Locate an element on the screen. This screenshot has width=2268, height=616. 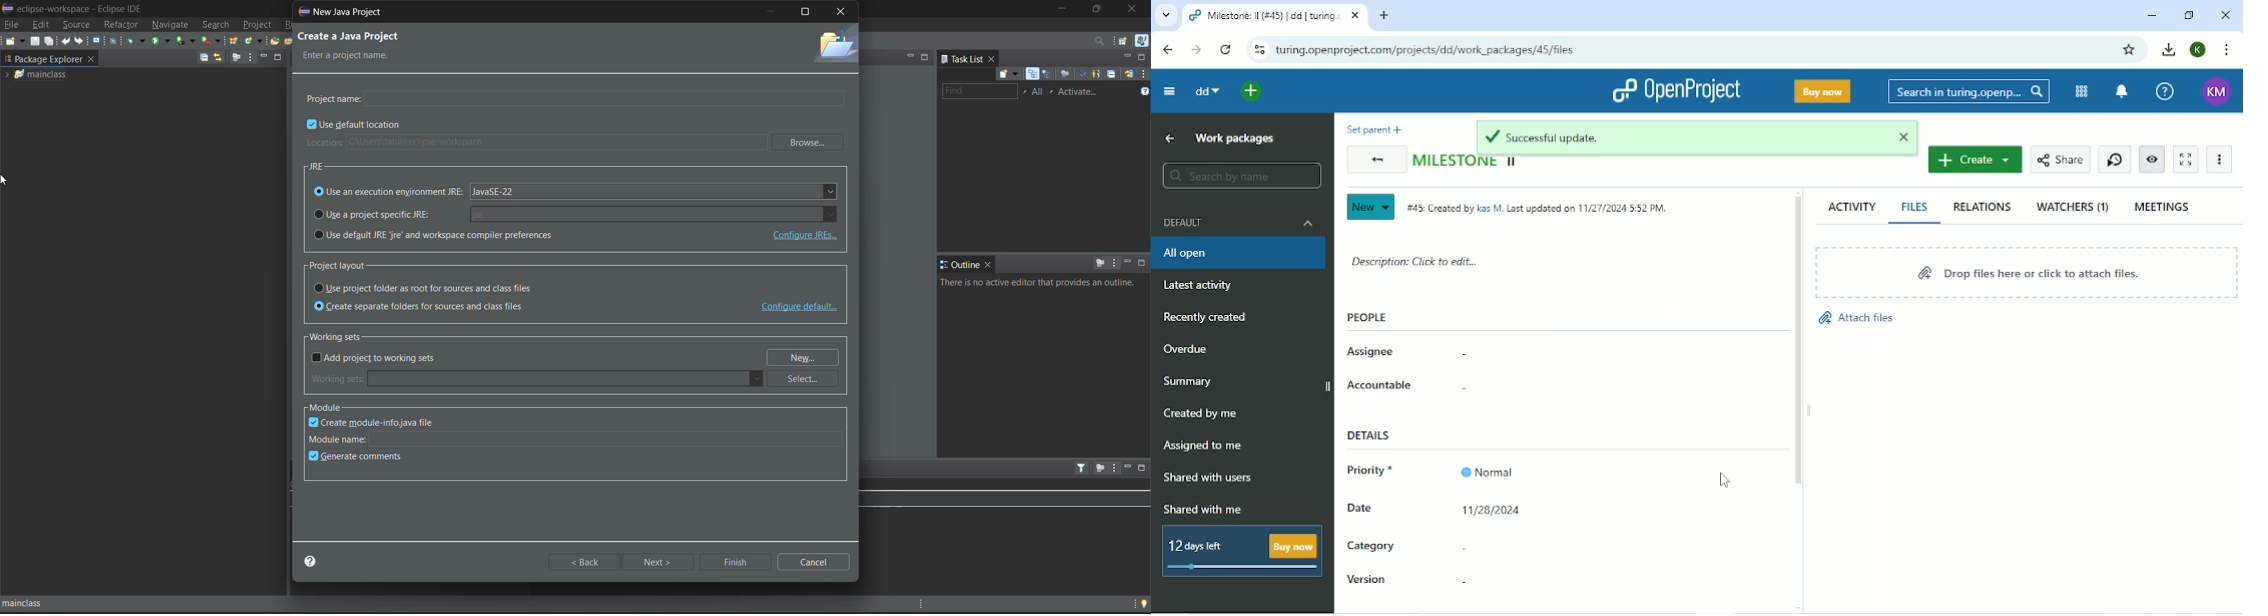
redo is located at coordinates (80, 40).